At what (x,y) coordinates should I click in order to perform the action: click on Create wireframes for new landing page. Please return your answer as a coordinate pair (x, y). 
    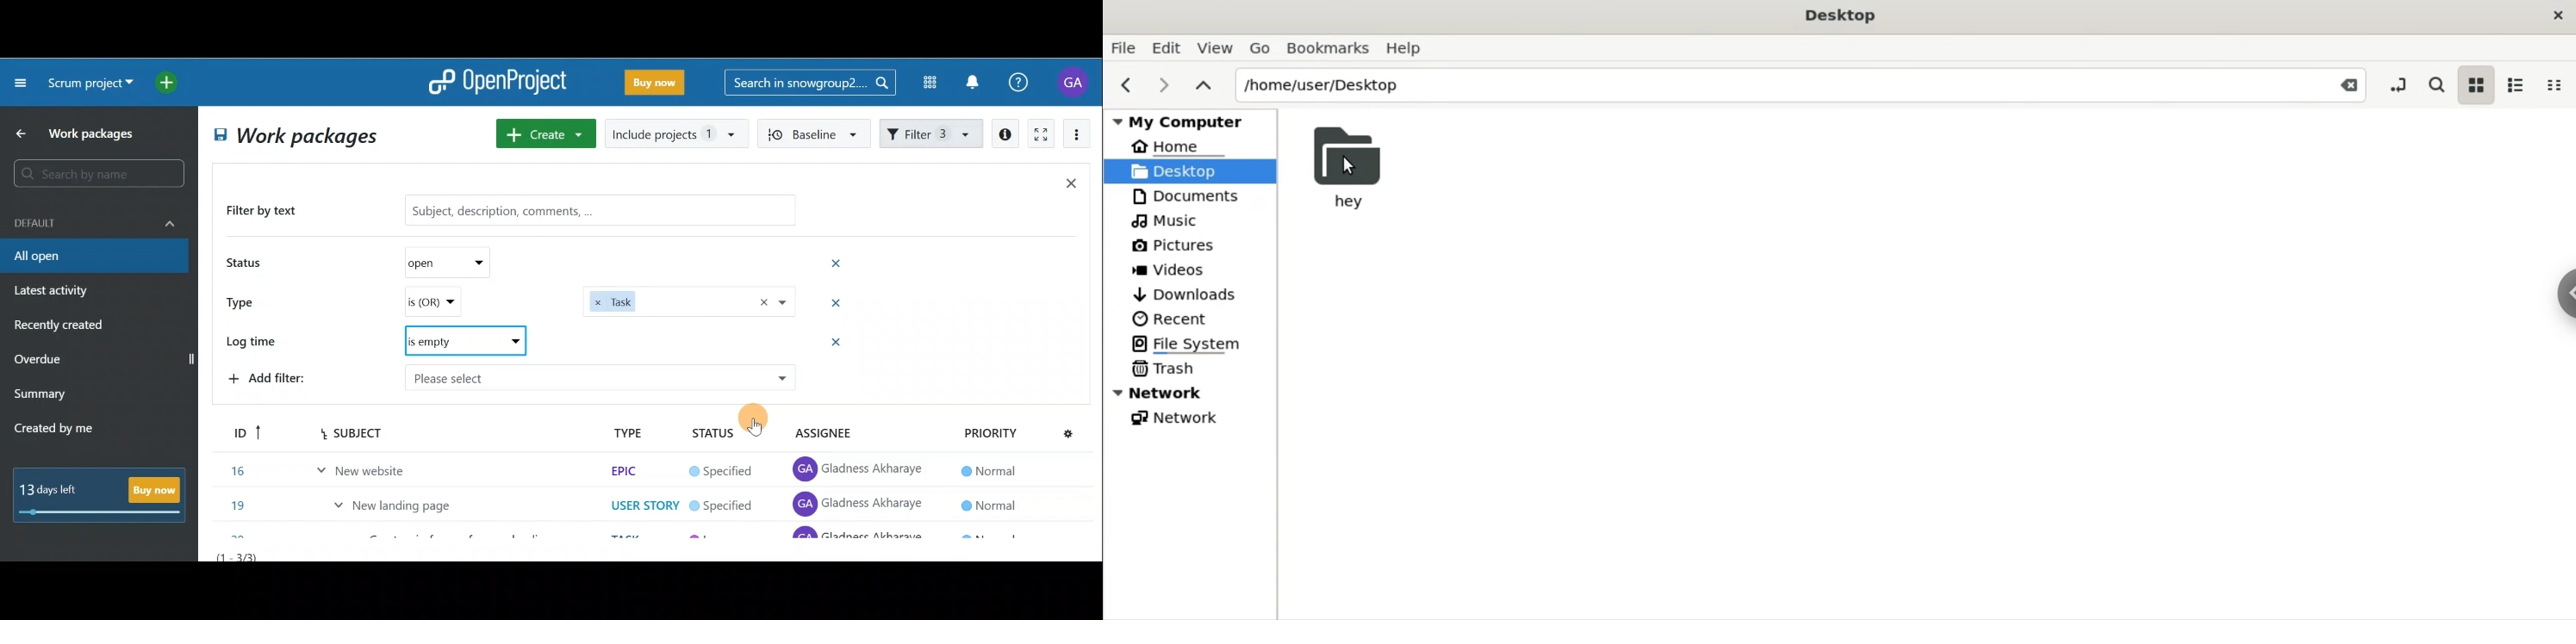
    Looking at the image, I should click on (460, 505).